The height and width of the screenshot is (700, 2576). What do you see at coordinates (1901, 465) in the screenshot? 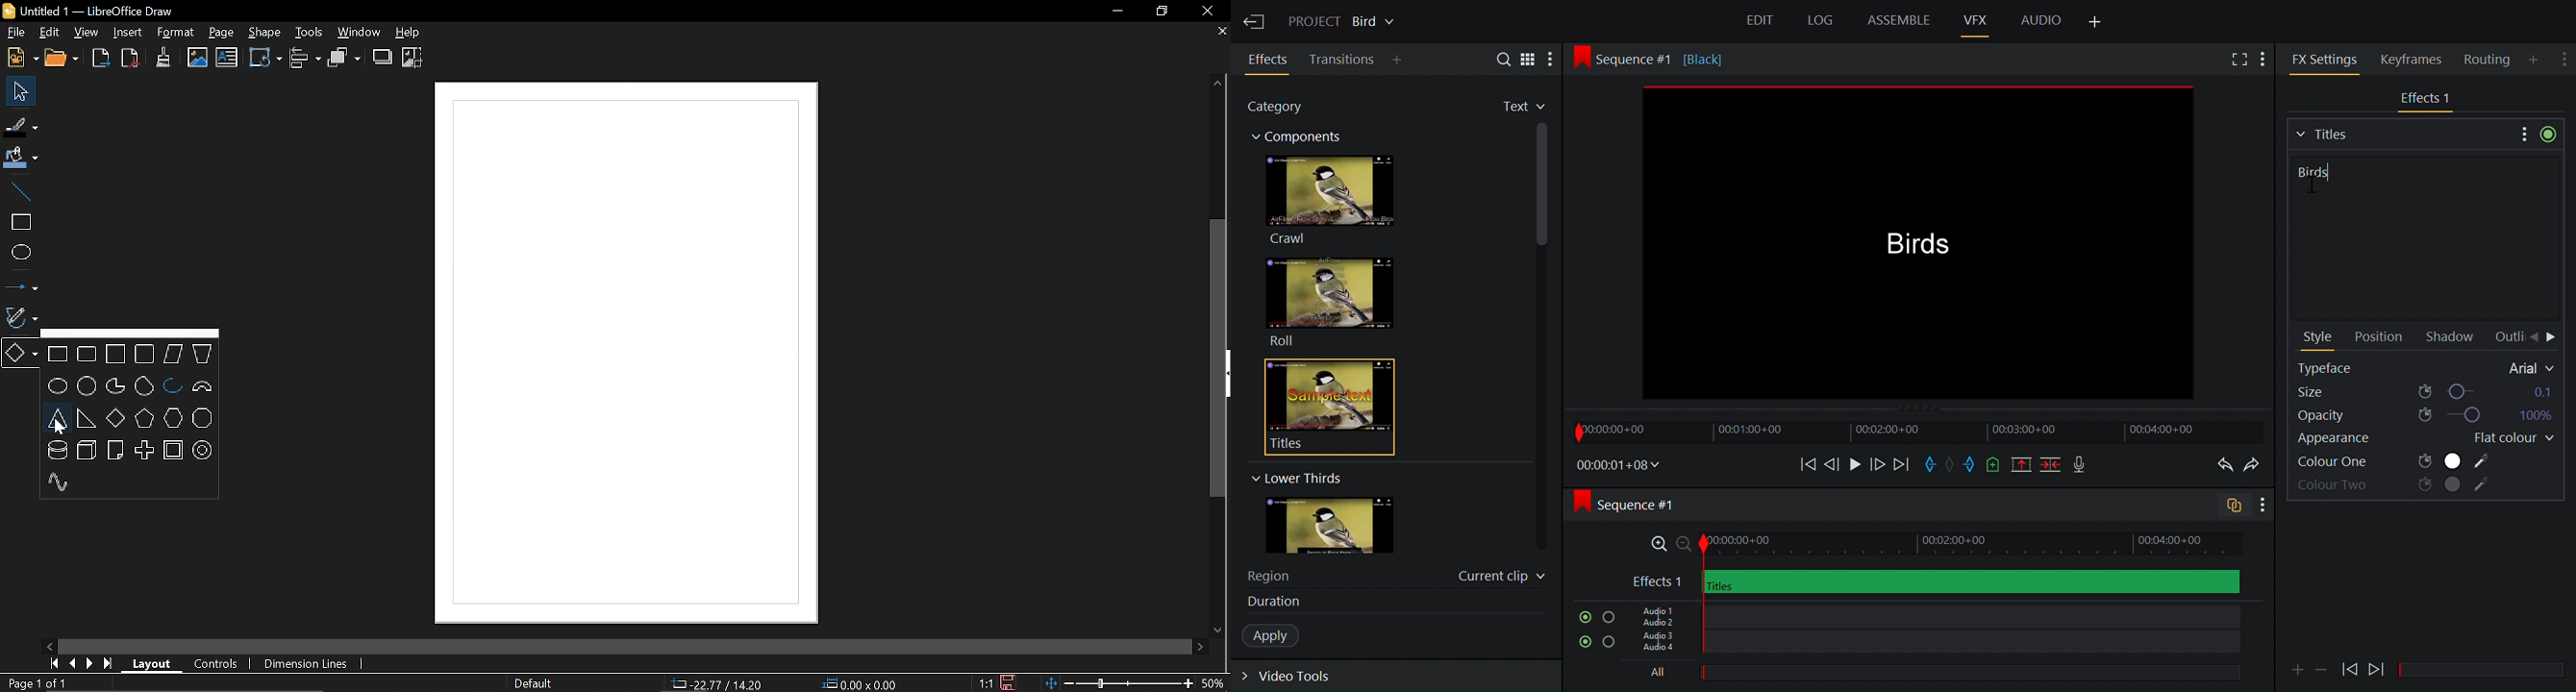
I see `Move forward` at bounding box center [1901, 465].